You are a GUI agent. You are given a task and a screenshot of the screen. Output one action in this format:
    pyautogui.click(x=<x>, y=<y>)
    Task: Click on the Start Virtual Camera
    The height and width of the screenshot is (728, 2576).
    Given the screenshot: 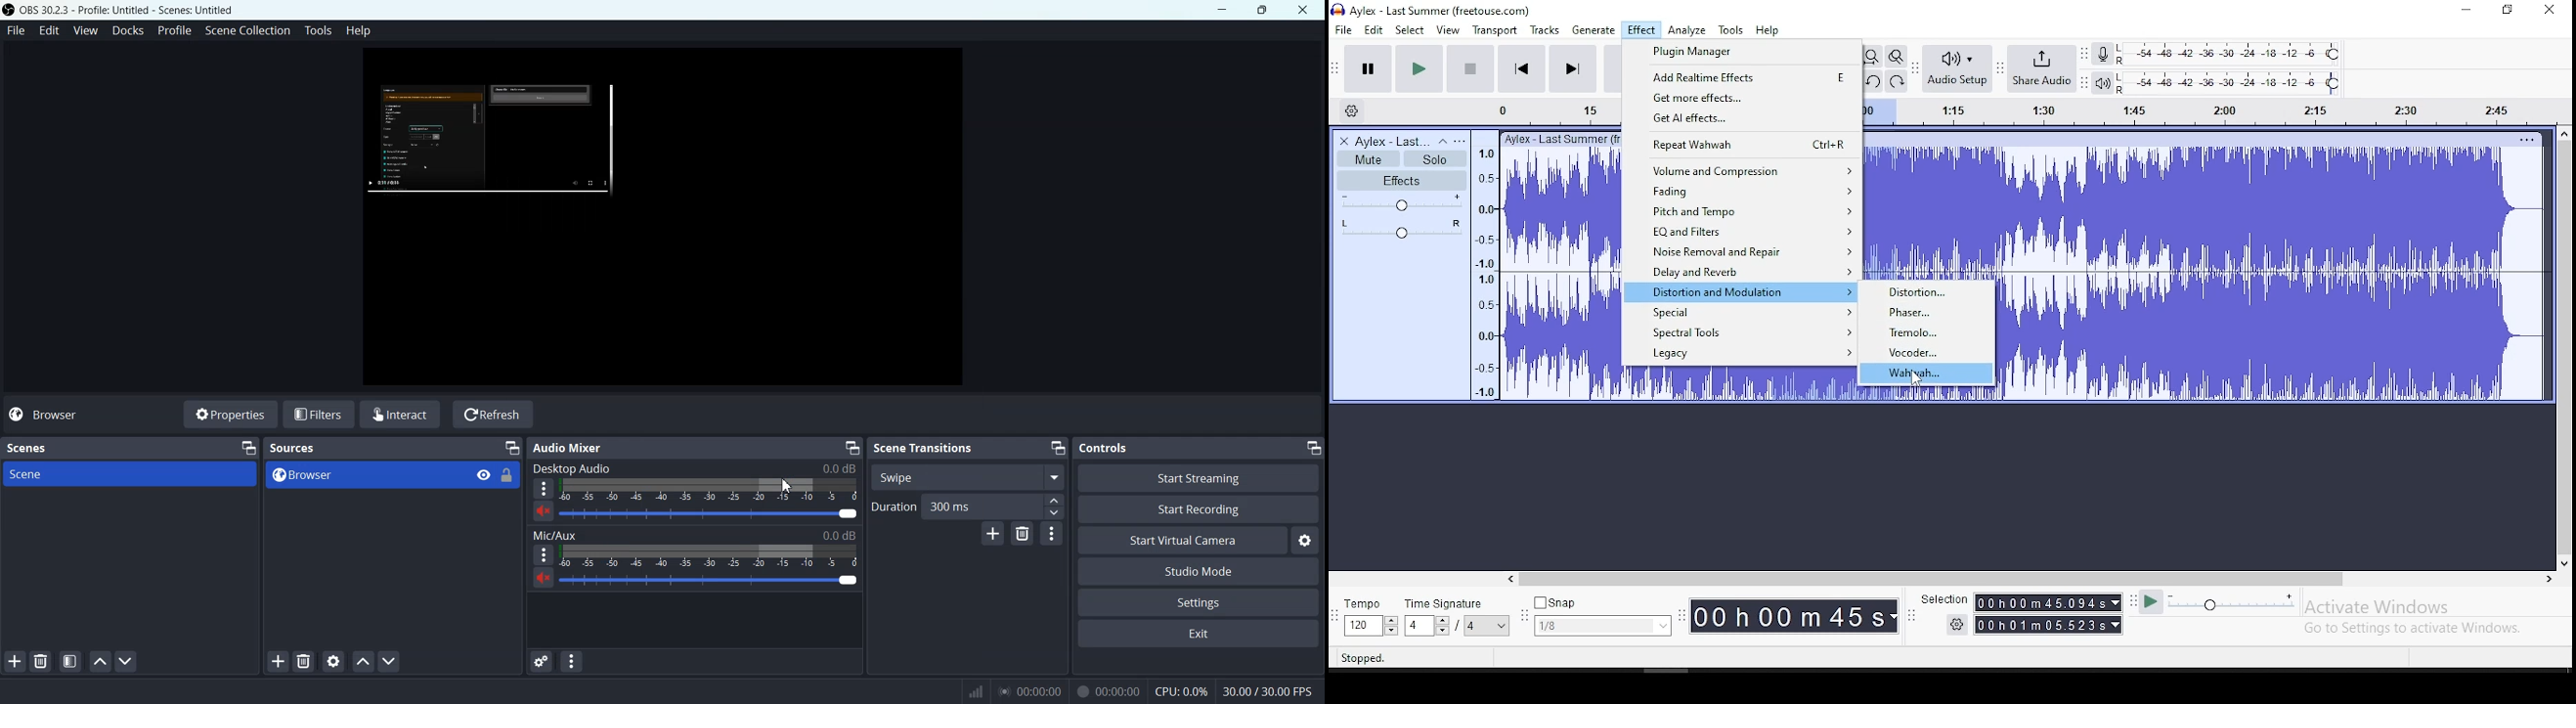 What is the action you would take?
    pyautogui.click(x=1183, y=540)
    